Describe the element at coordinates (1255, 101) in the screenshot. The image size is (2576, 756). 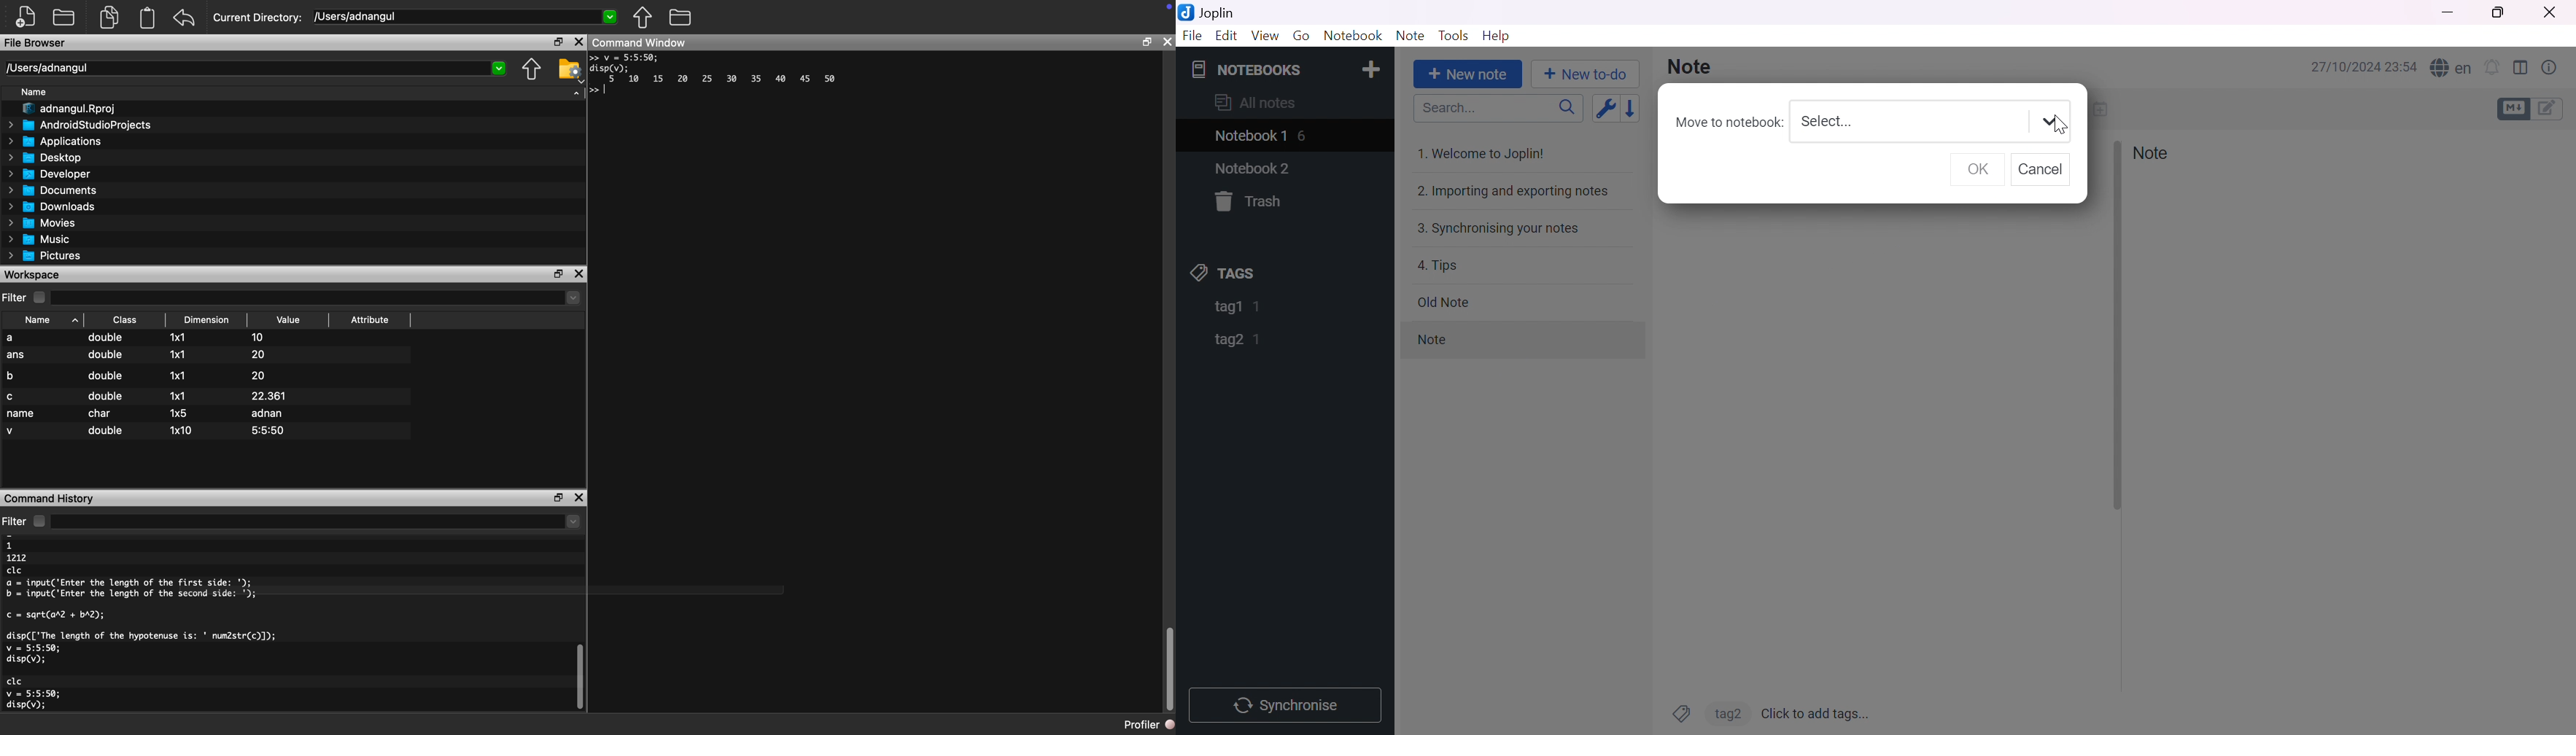
I see `All notes` at that location.